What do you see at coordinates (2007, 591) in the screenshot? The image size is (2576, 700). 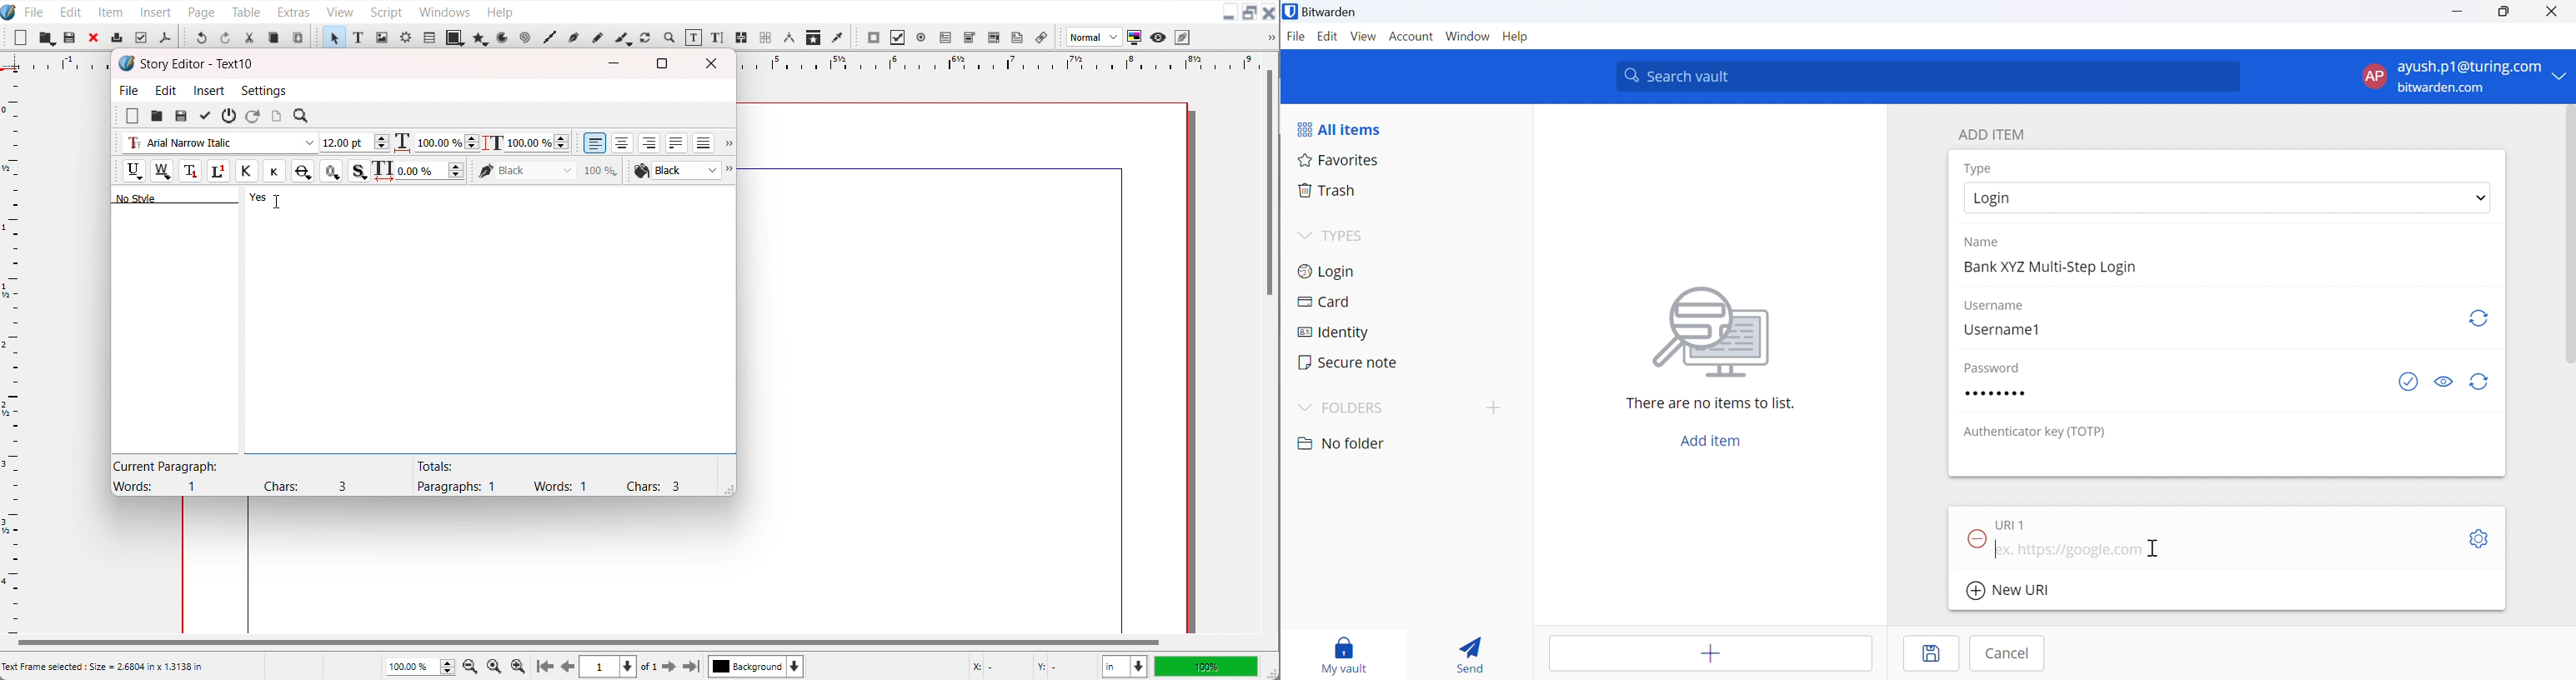 I see `New URI` at bounding box center [2007, 591].